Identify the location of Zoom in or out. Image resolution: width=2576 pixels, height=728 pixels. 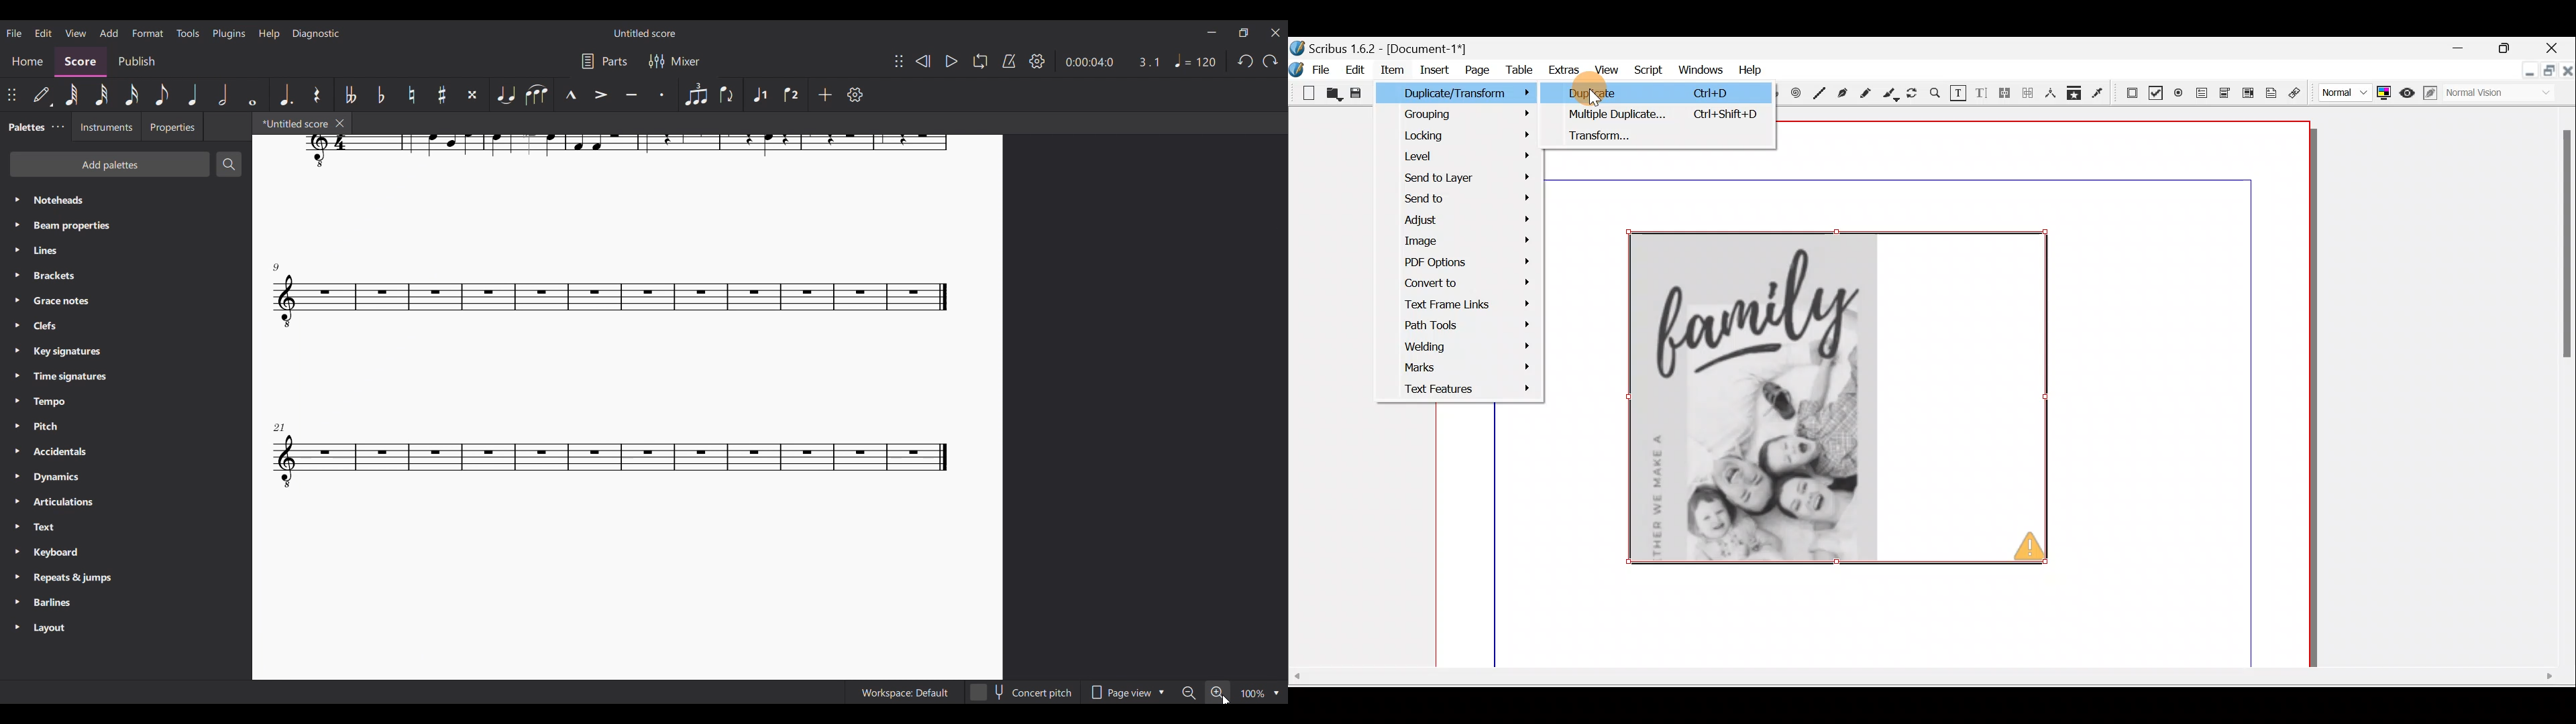
(1935, 95).